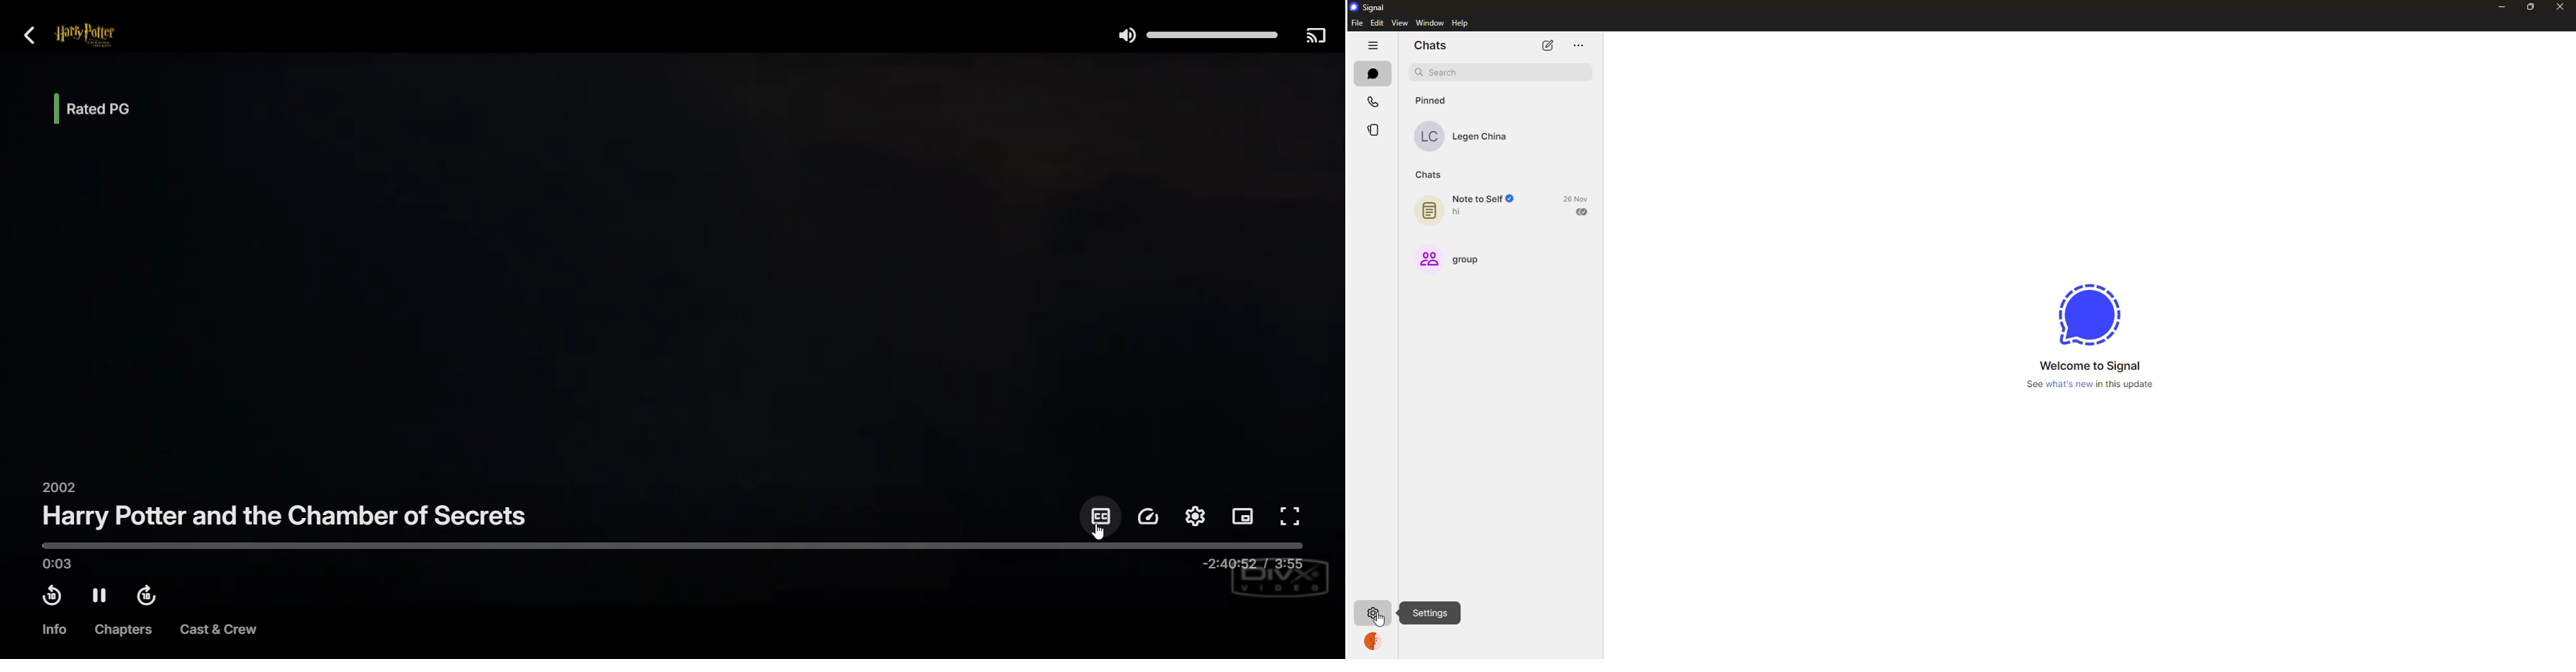 The height and width of the screenshot is (672, 2576). Describe the element at coordinates (1430, 612) in the screenshot. I see `settings` at that location.